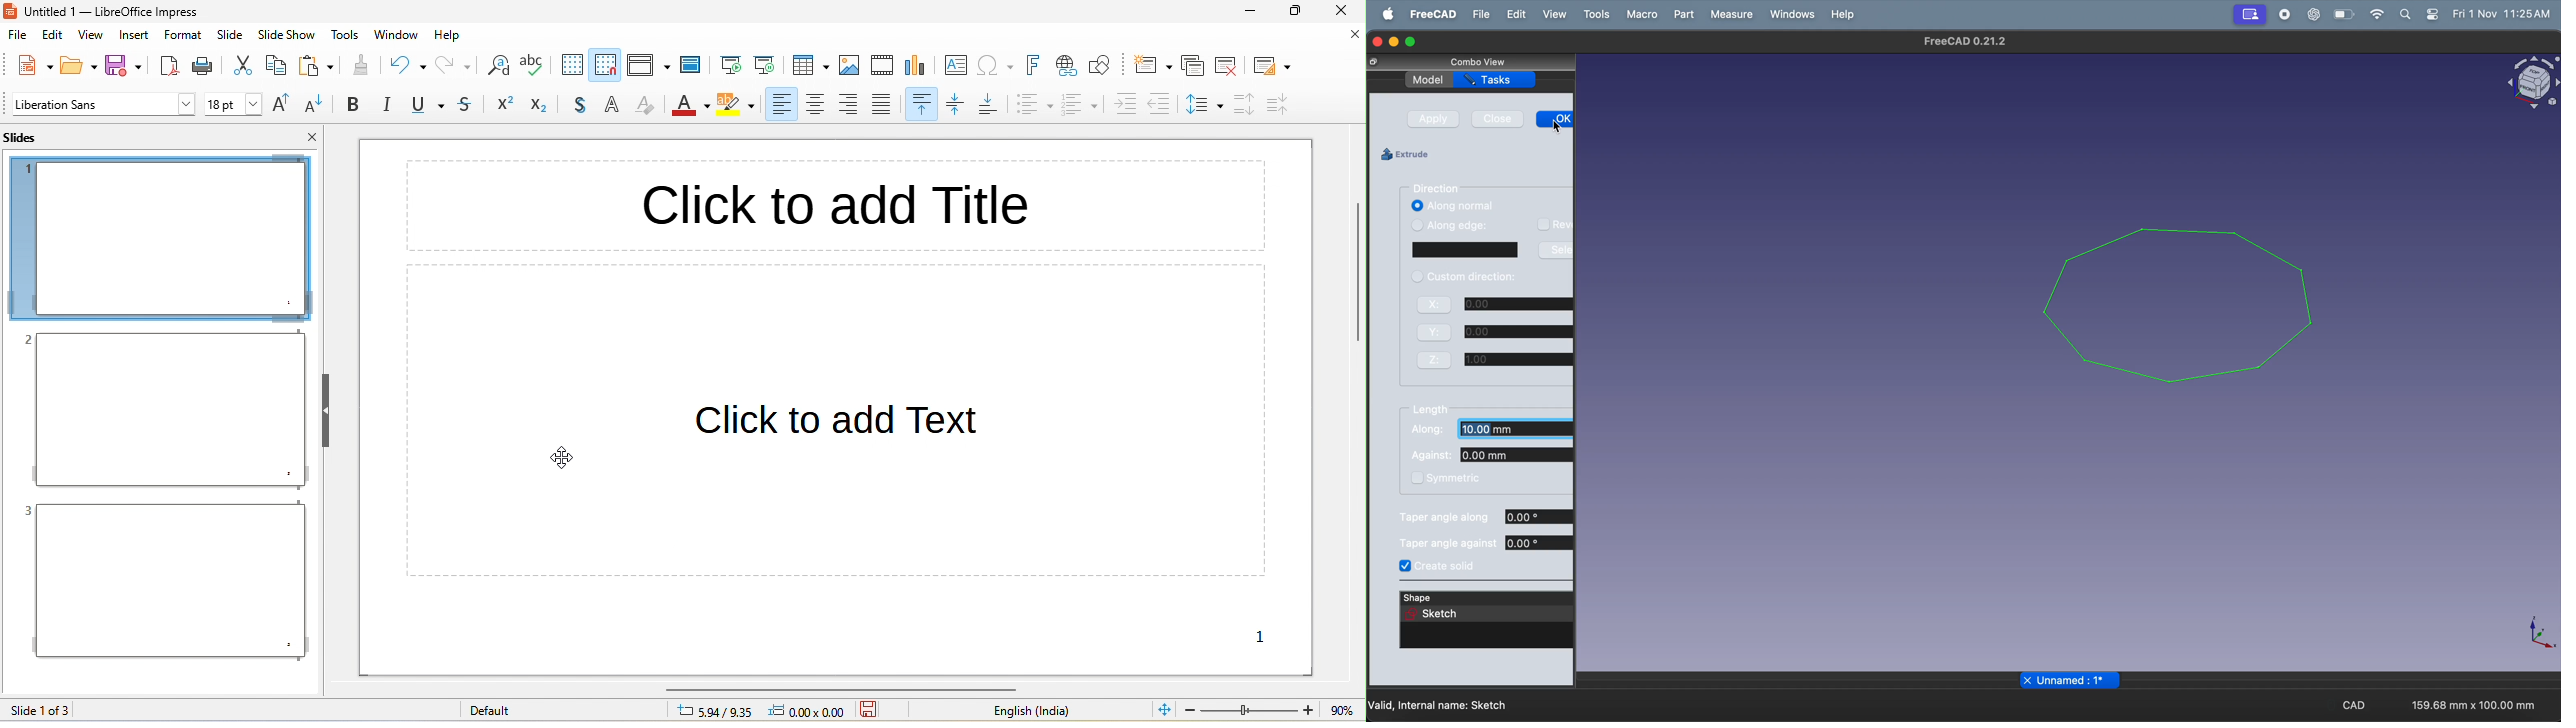 Image resolution: width=2576 pixels, height=728 pixels. Describe the element at coordinates (648, 65) in the screenshot. I see `display view` at that location.